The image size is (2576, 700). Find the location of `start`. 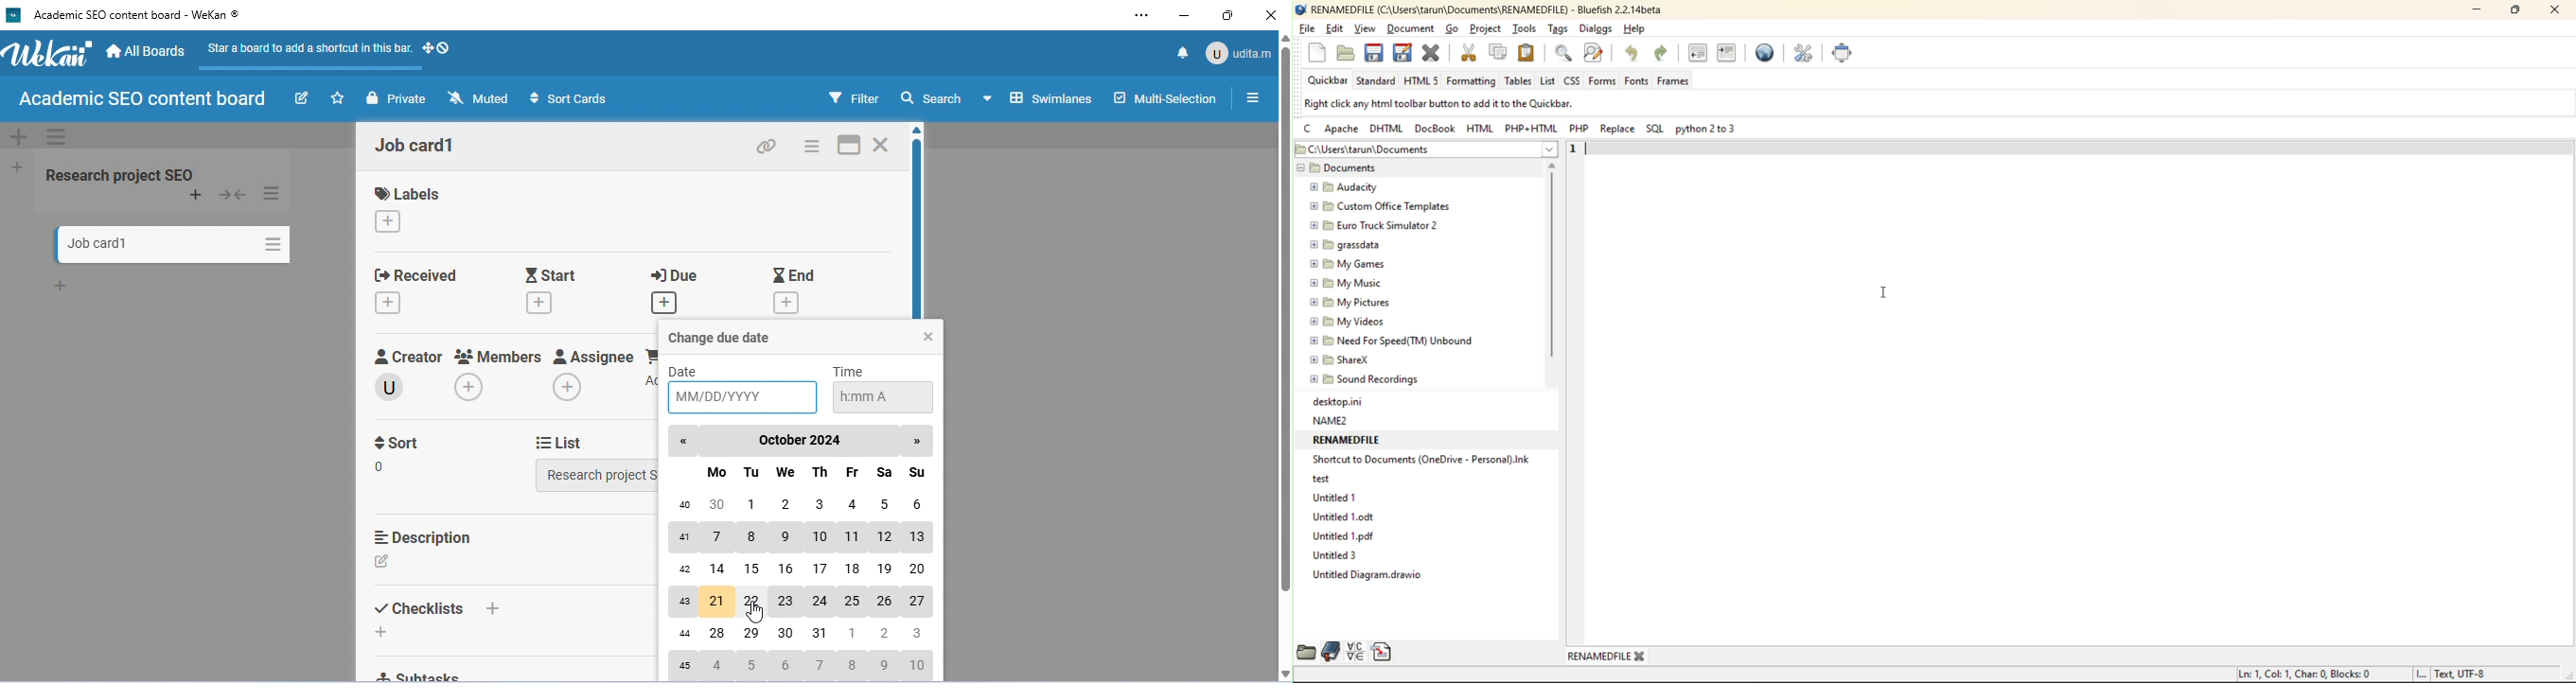

start is located at coordinates (556, 274).